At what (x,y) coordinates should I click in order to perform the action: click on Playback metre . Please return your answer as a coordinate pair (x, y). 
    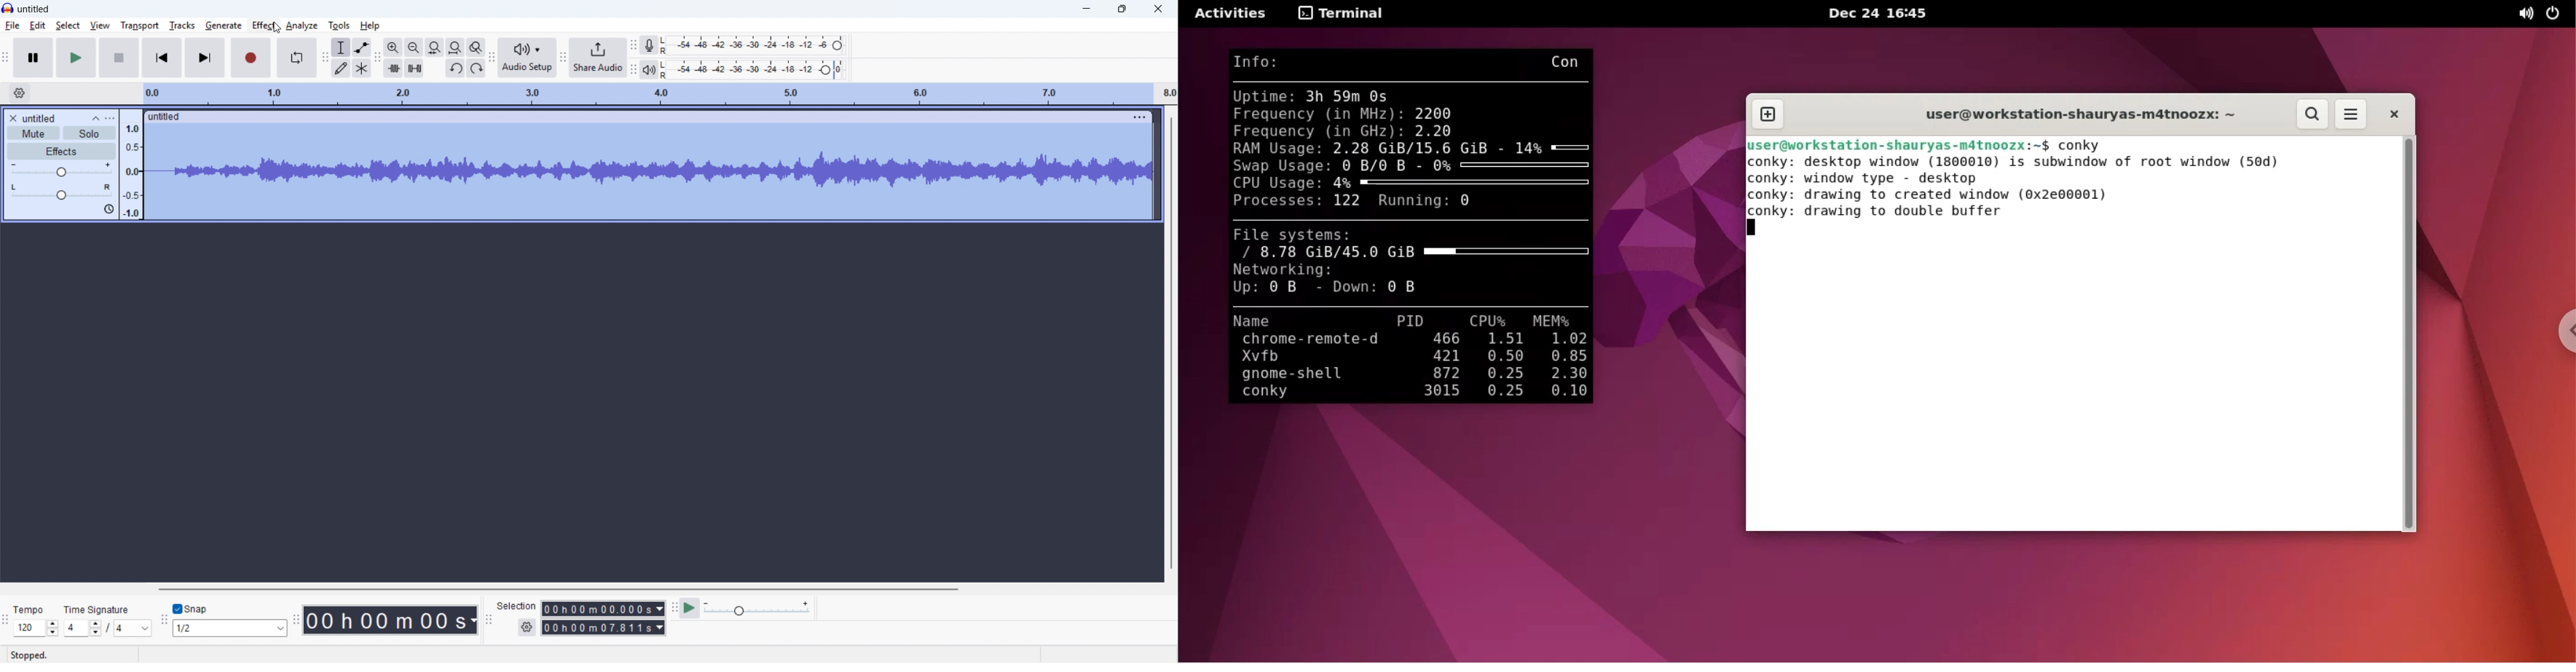
    Looking at the image, I should click on (649, 70).